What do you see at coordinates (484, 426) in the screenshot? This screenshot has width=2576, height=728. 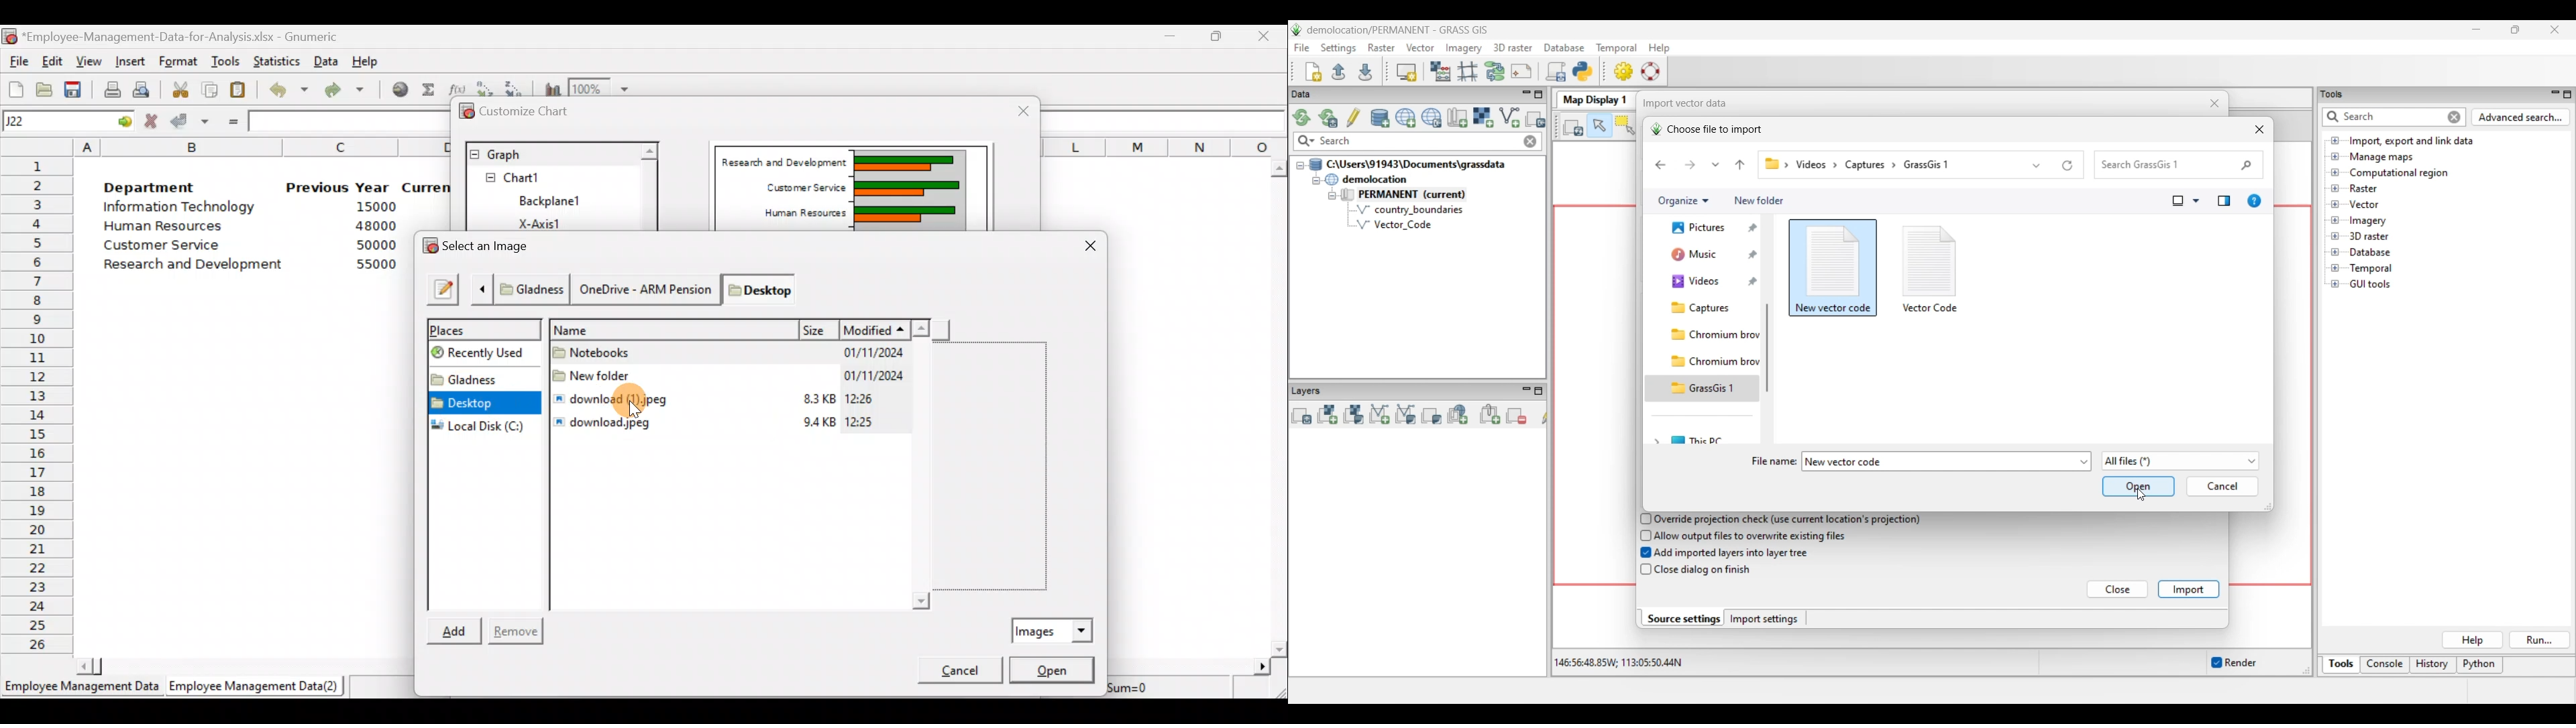 I see `Local disk` at bounding box center [484, 426].